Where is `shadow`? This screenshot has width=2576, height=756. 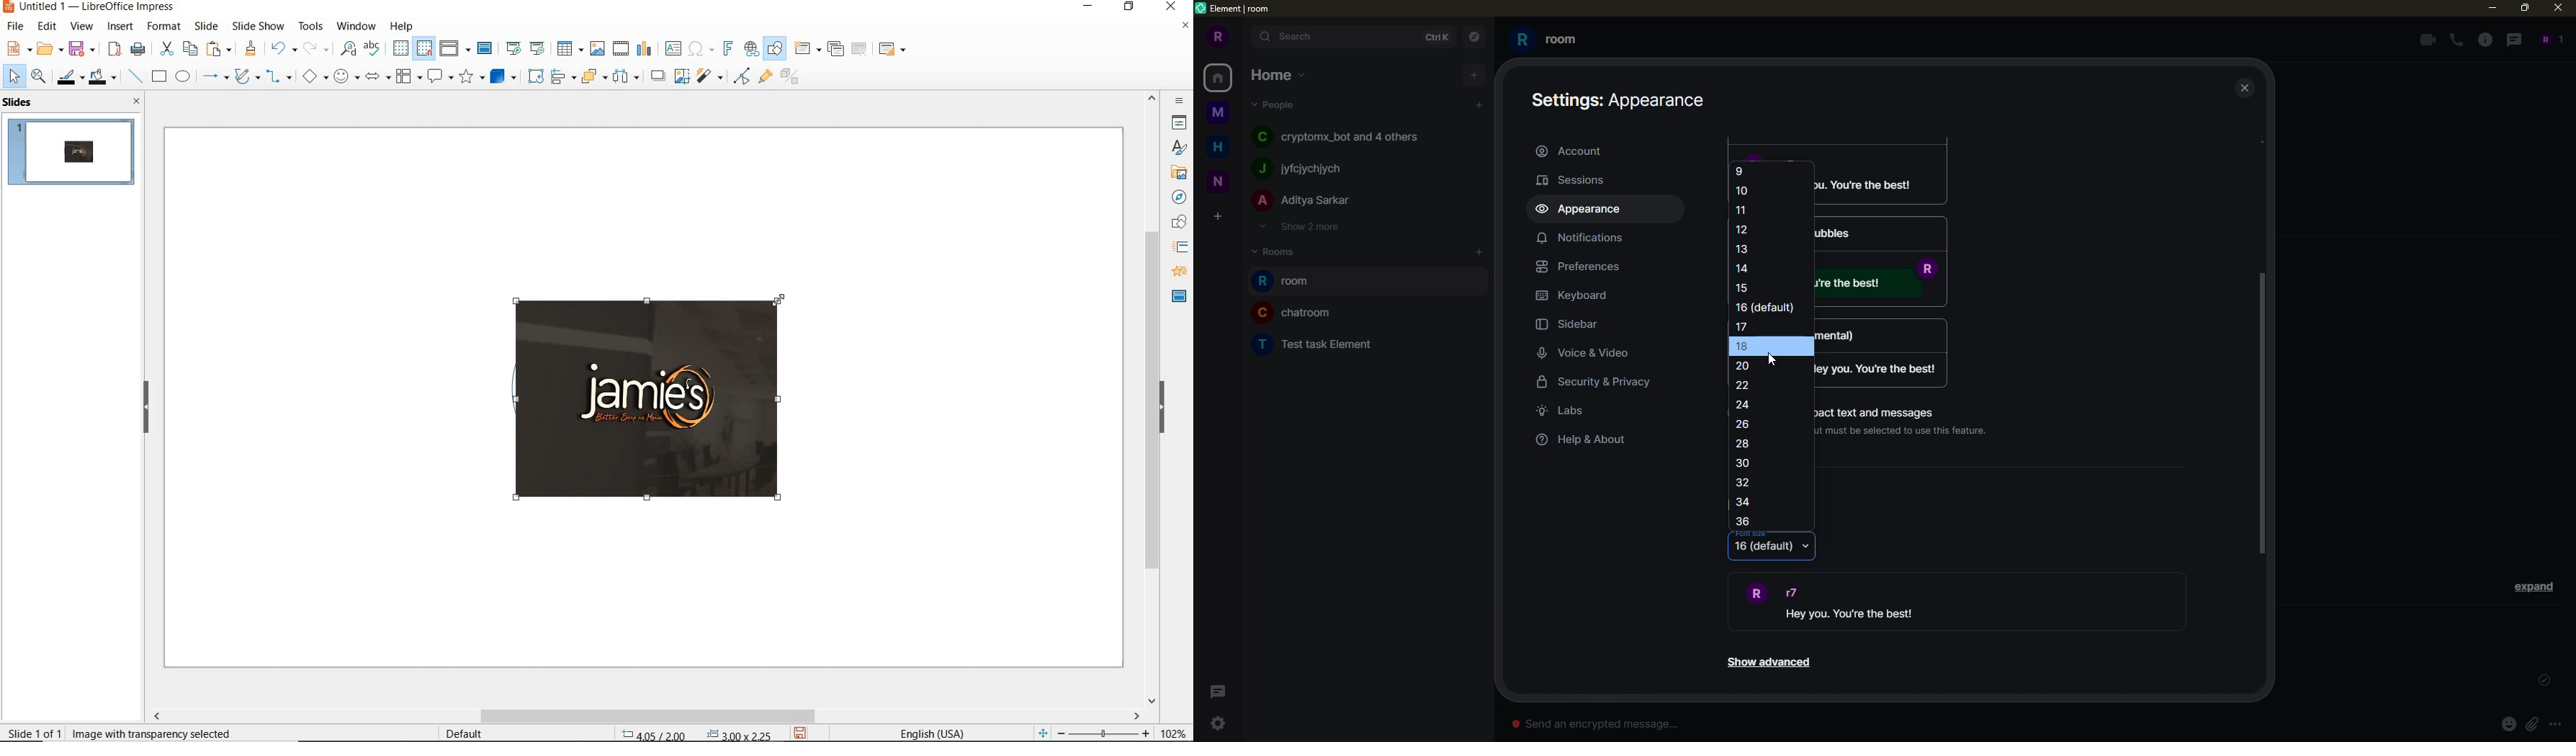 shadow is located at coordinates (657, 75).